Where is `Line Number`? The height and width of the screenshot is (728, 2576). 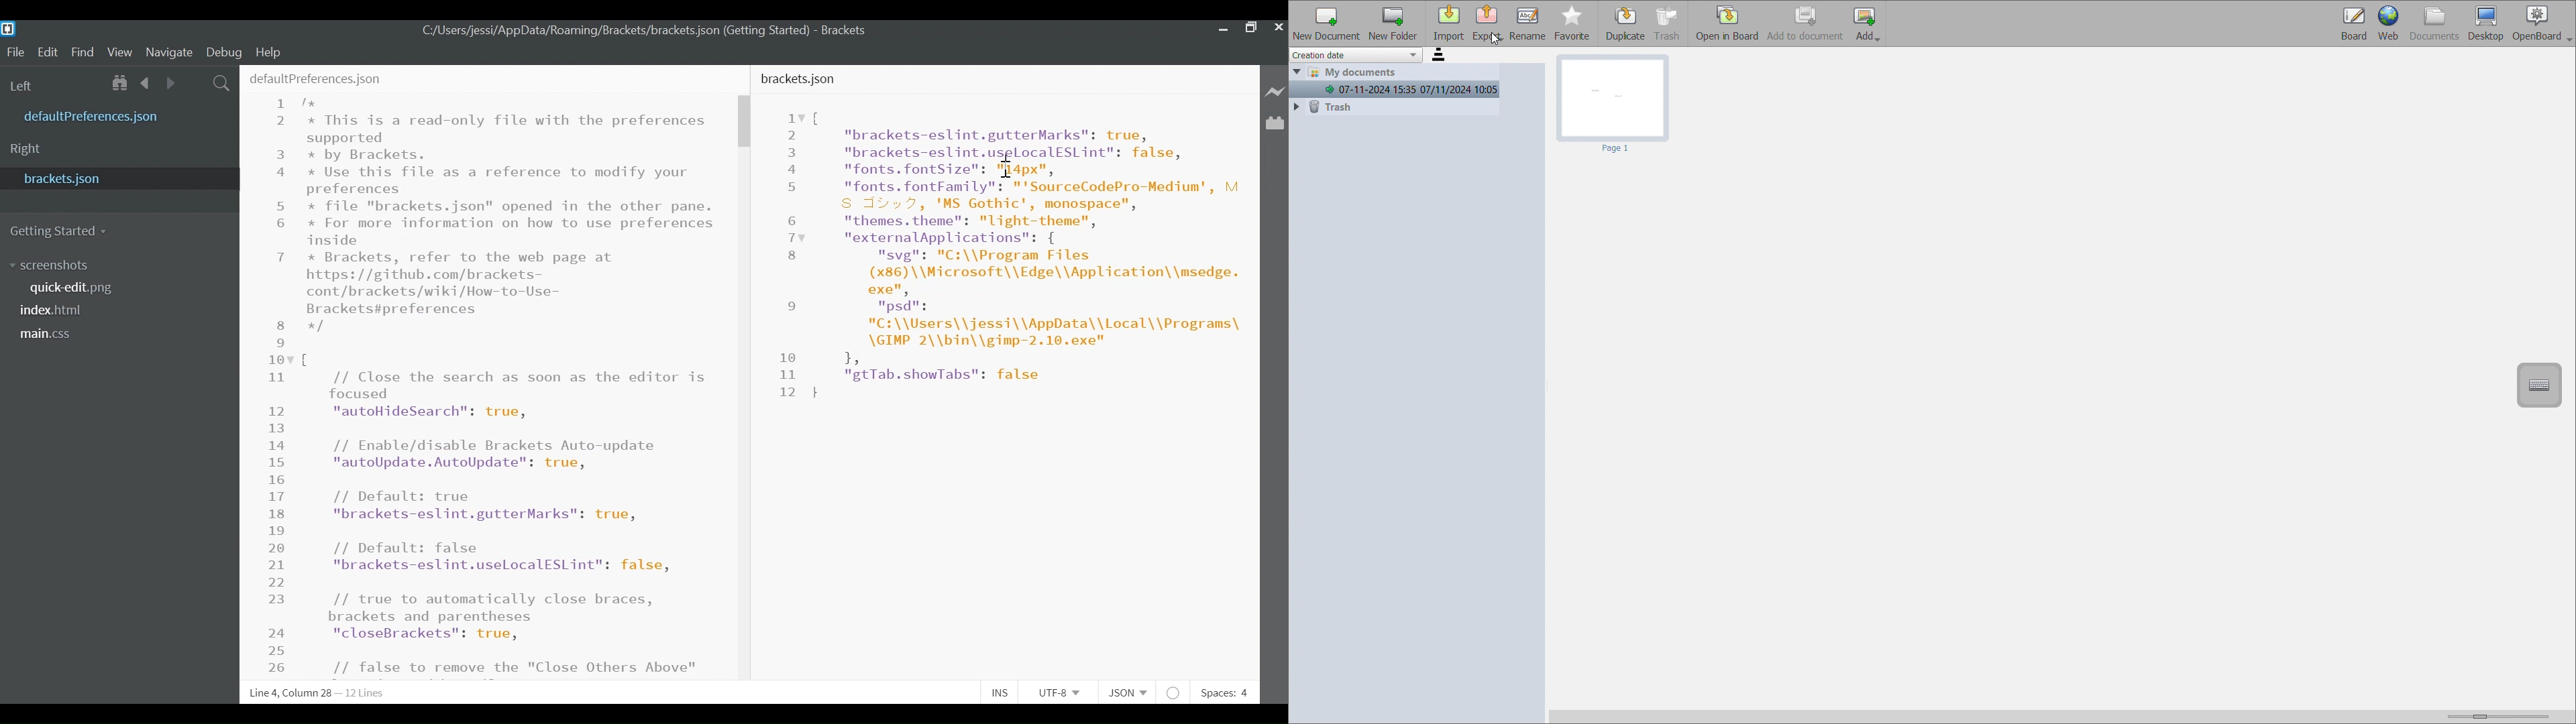 Line Number is located at coordinates (789, 254).